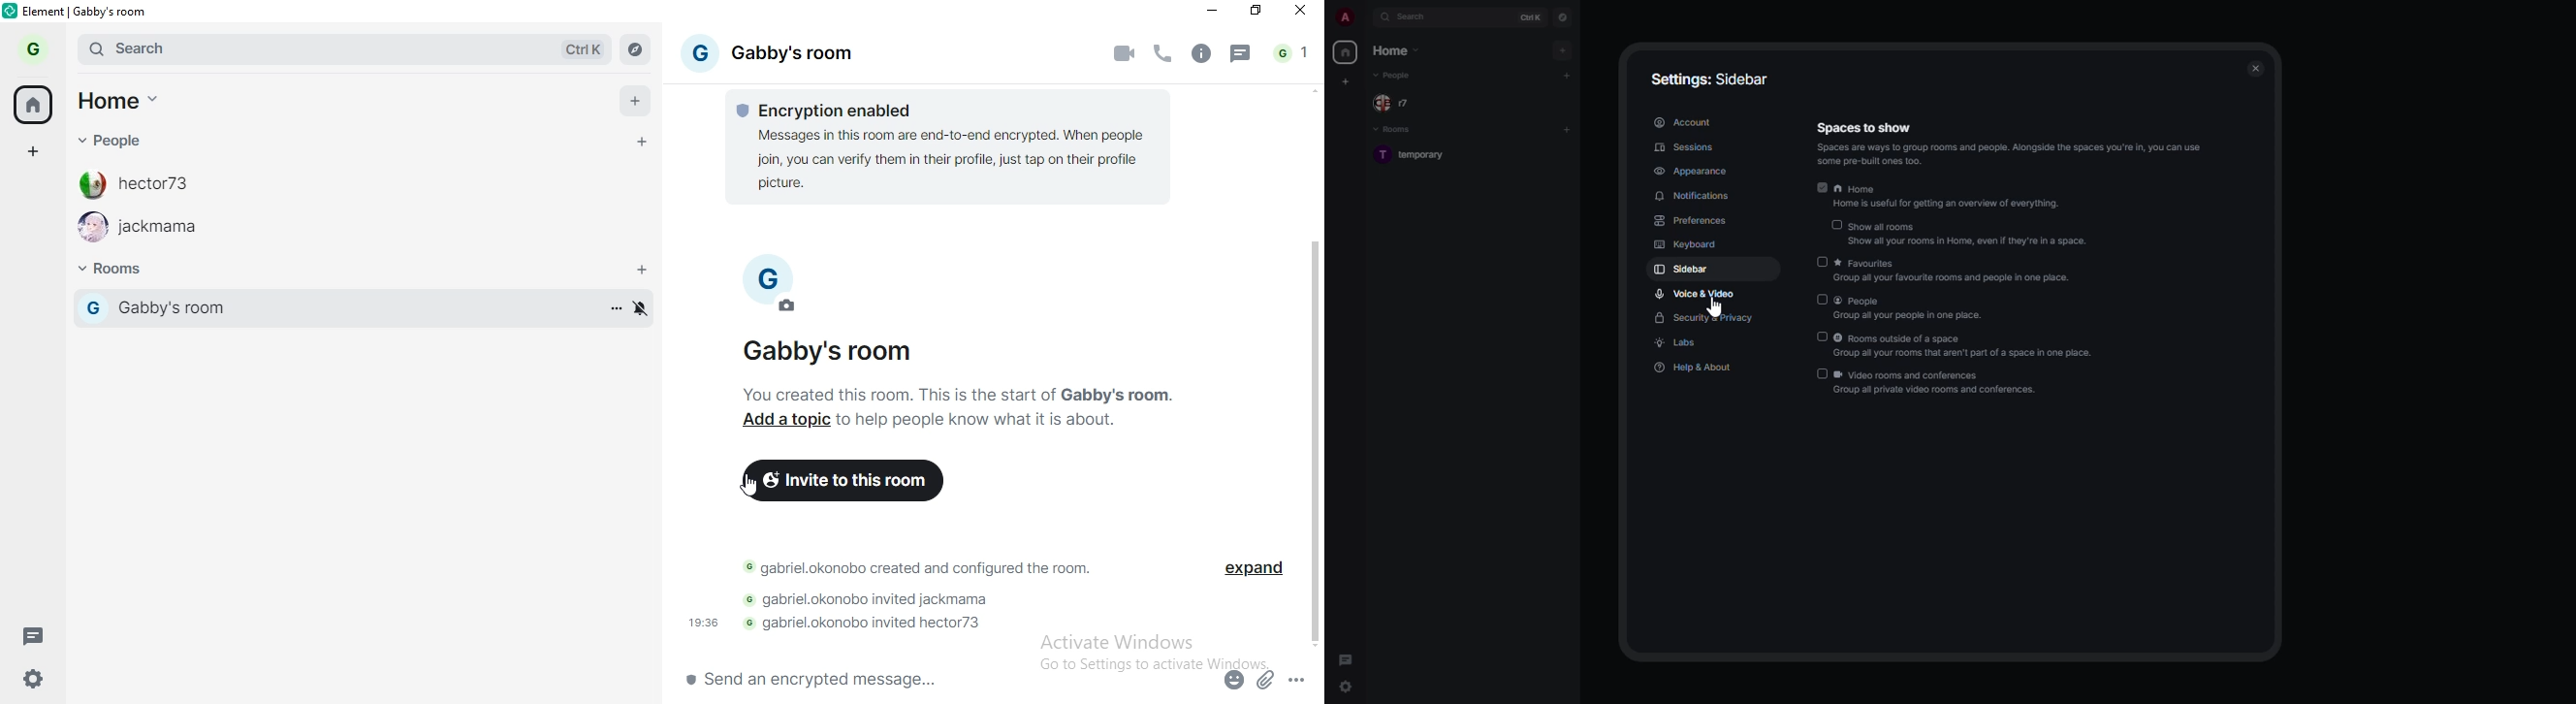 This screenshot has width=2576, height=728. What do you see at coordinates (940, 148) in the screenshot?
I see `text 1` at bounding box center [940, 148].